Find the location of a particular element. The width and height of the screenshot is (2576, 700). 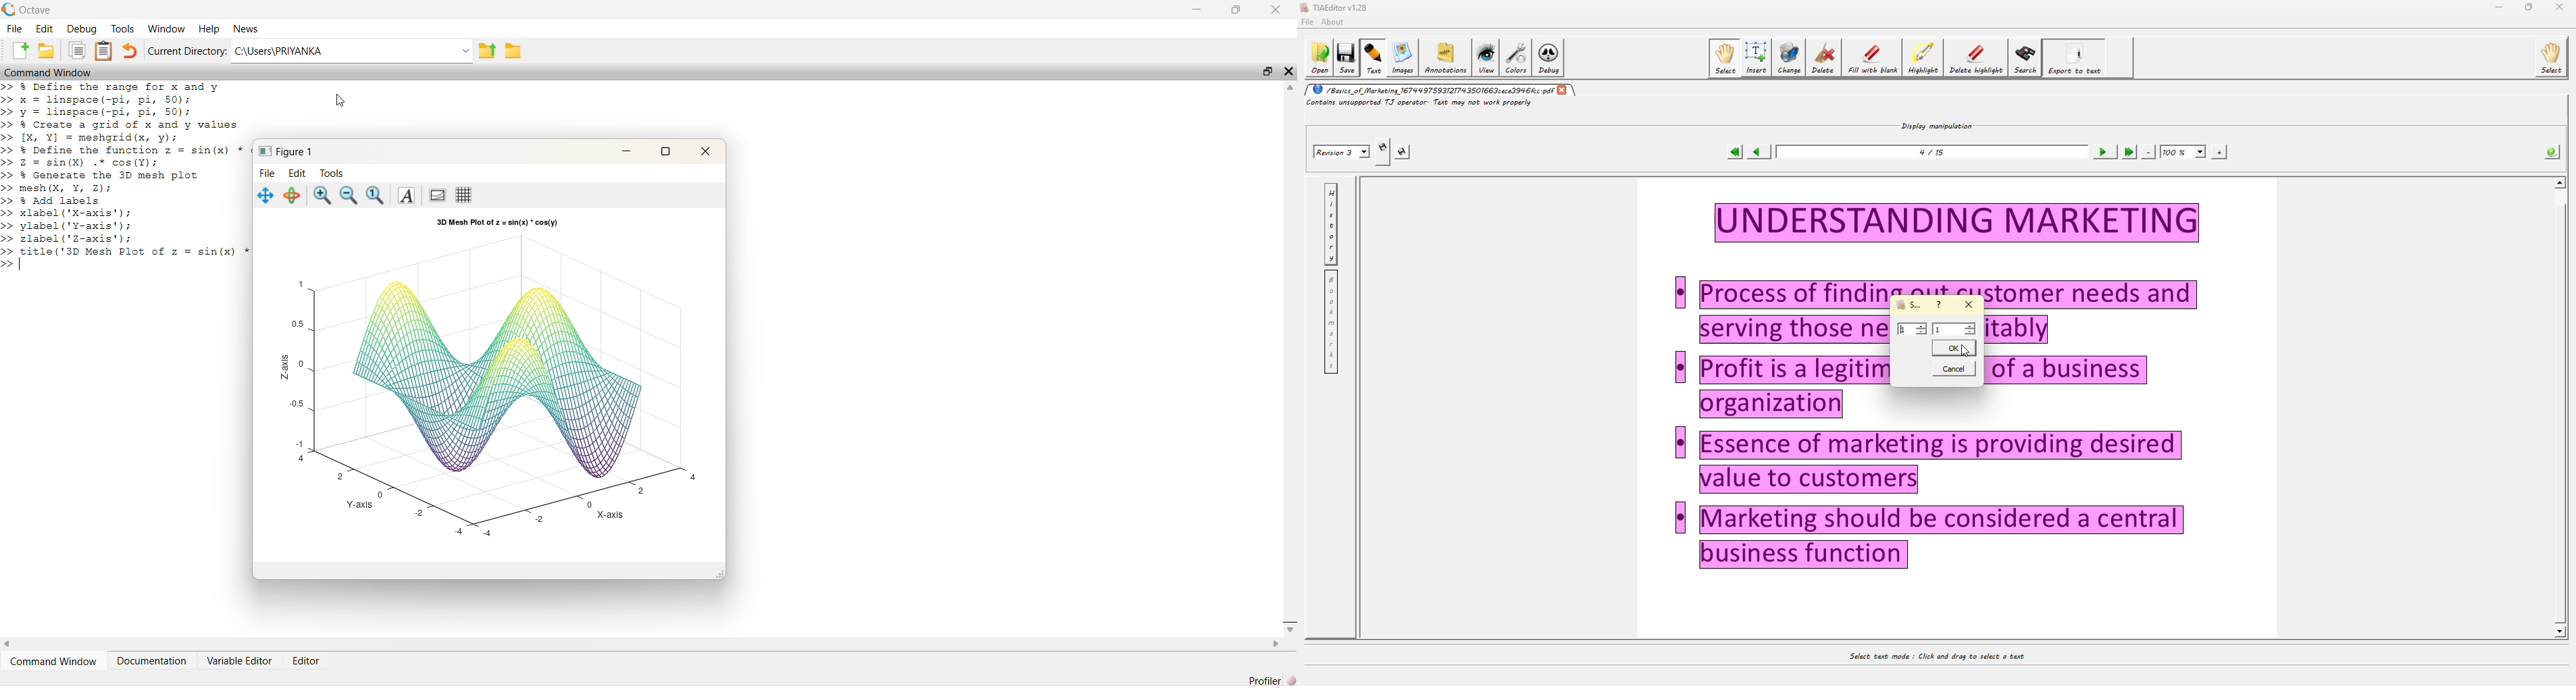

Workflow is located at coordinates (167, 29).